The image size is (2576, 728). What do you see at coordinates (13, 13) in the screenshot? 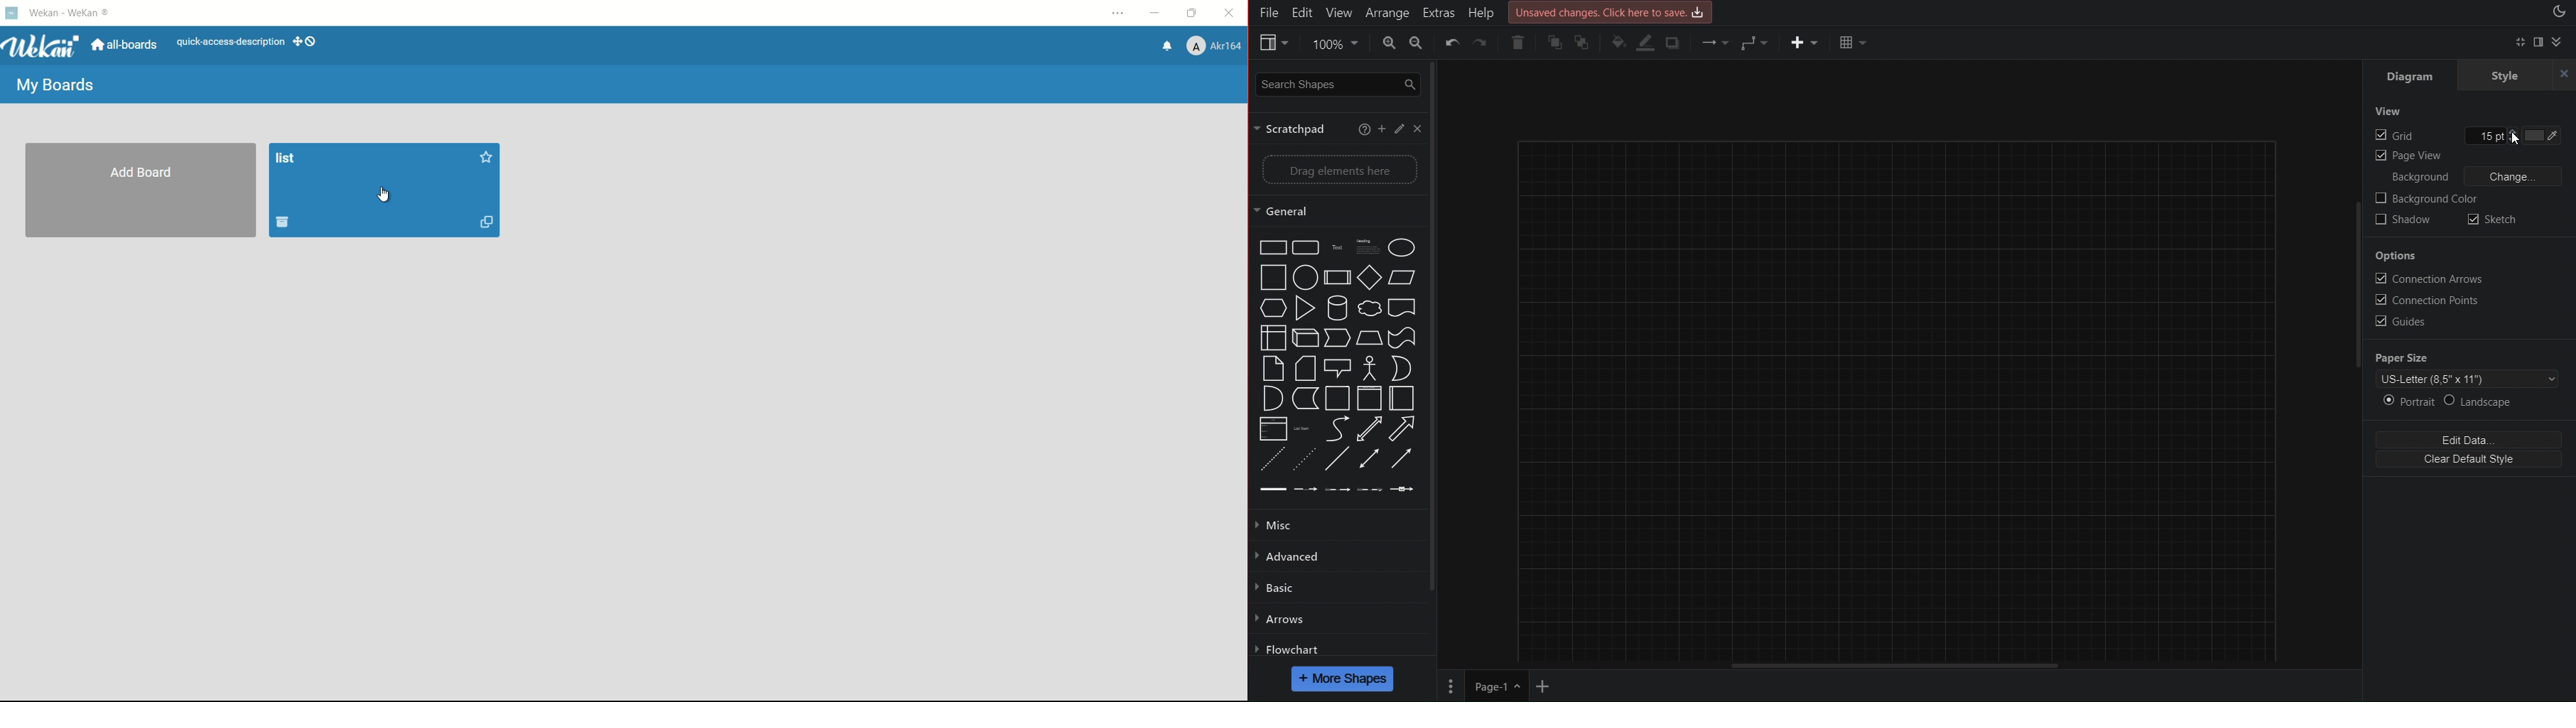
I see `app icon` at bounding box center [13, 13].